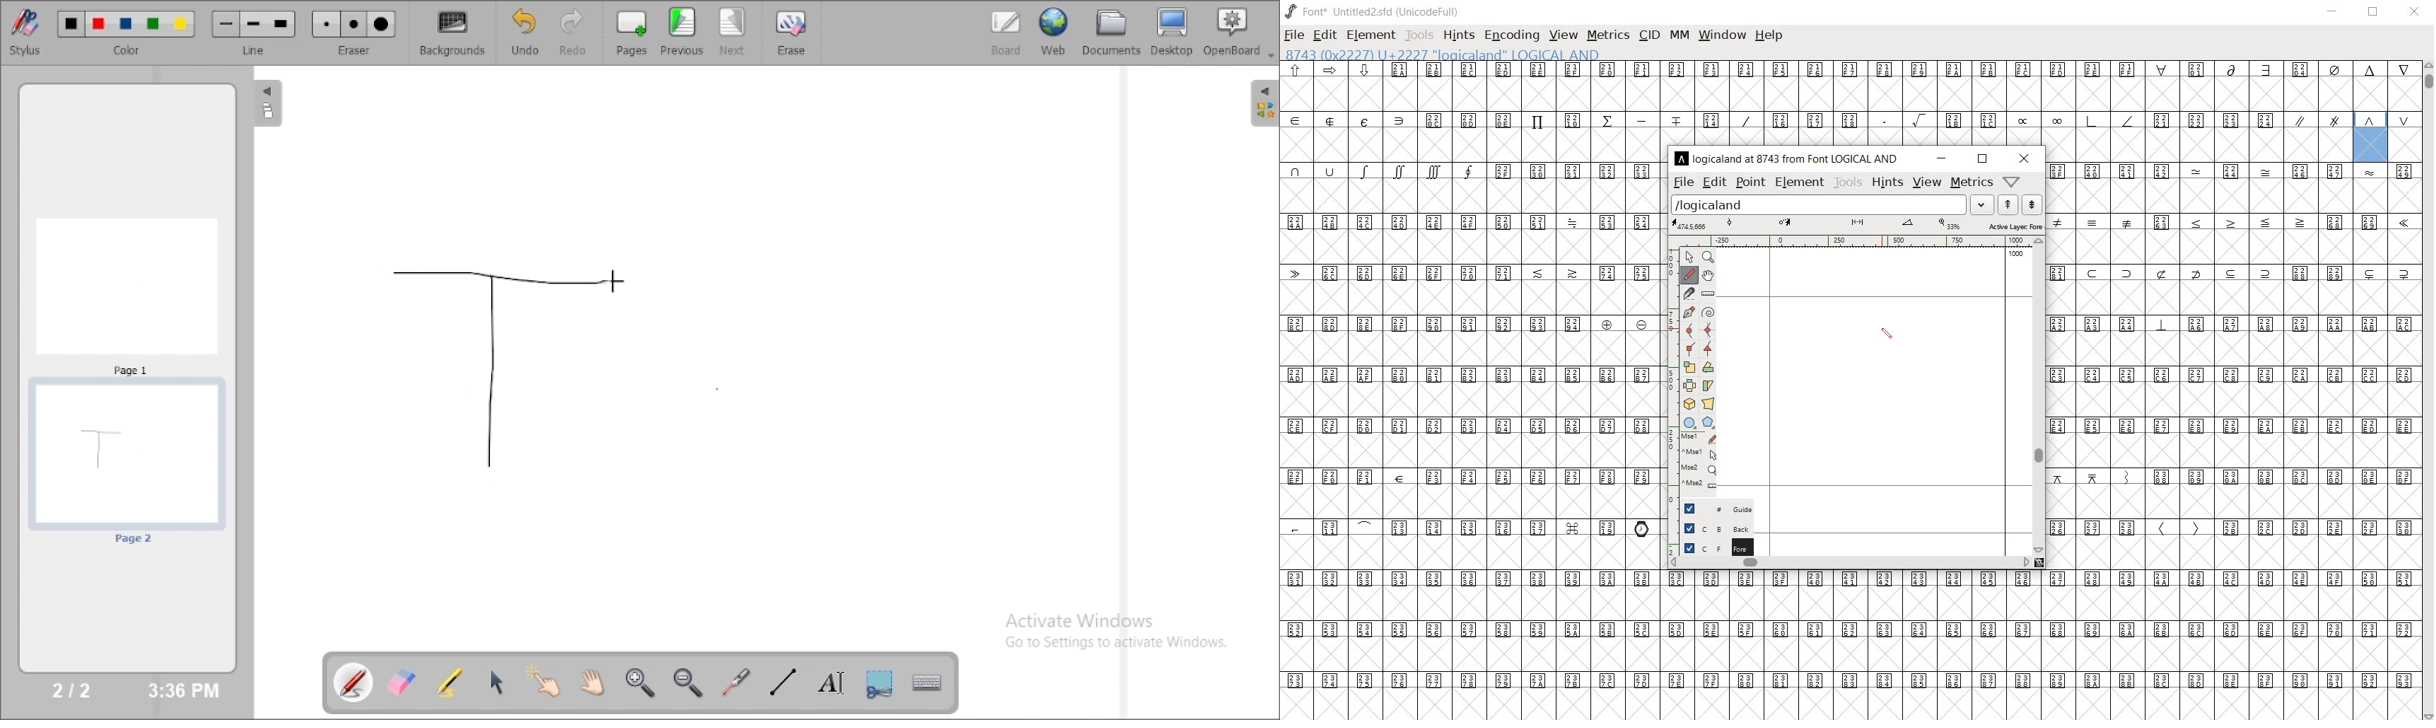 The height and width of the screenshot is (728, 2436). What do you see at coordinates (1715, 509) in the screenshot?
I see `Guide` at bounding box center [1715, 509].